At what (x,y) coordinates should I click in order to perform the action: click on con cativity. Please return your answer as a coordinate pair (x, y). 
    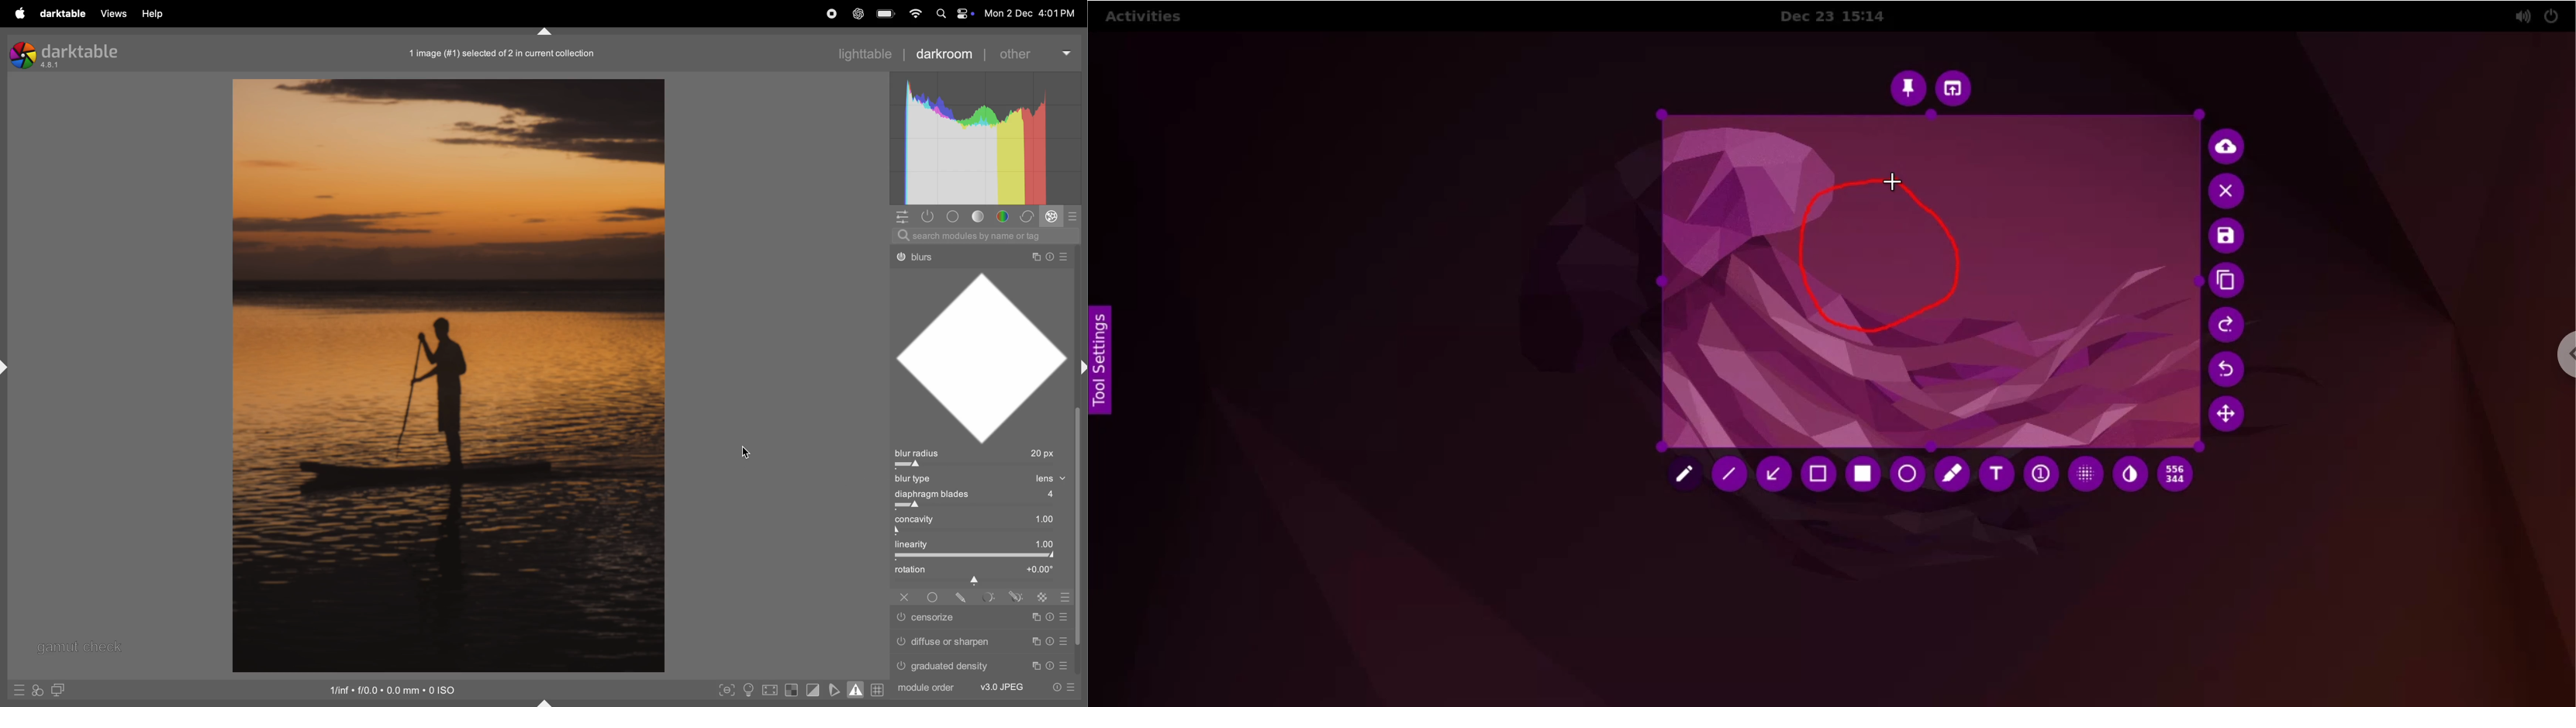
    Looking at the image, I should click on (985, 519).